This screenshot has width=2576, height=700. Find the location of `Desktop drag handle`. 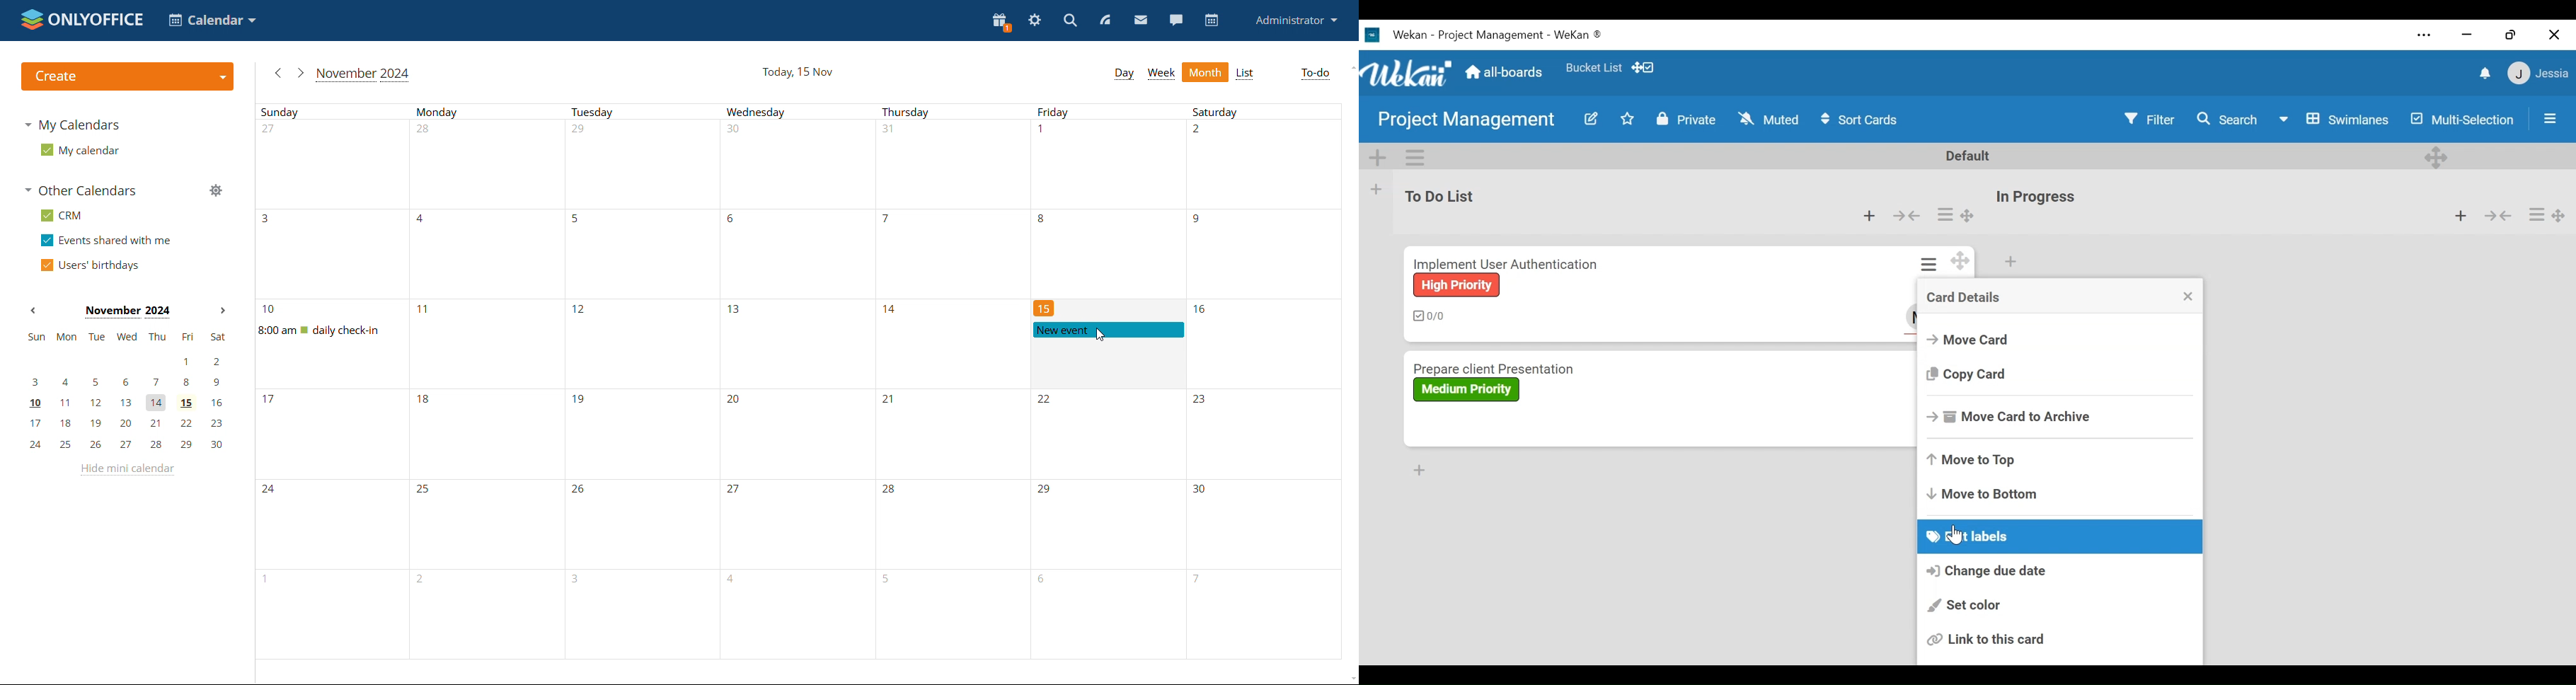

Desktop drag handle is located at coordinates (1968, 216).